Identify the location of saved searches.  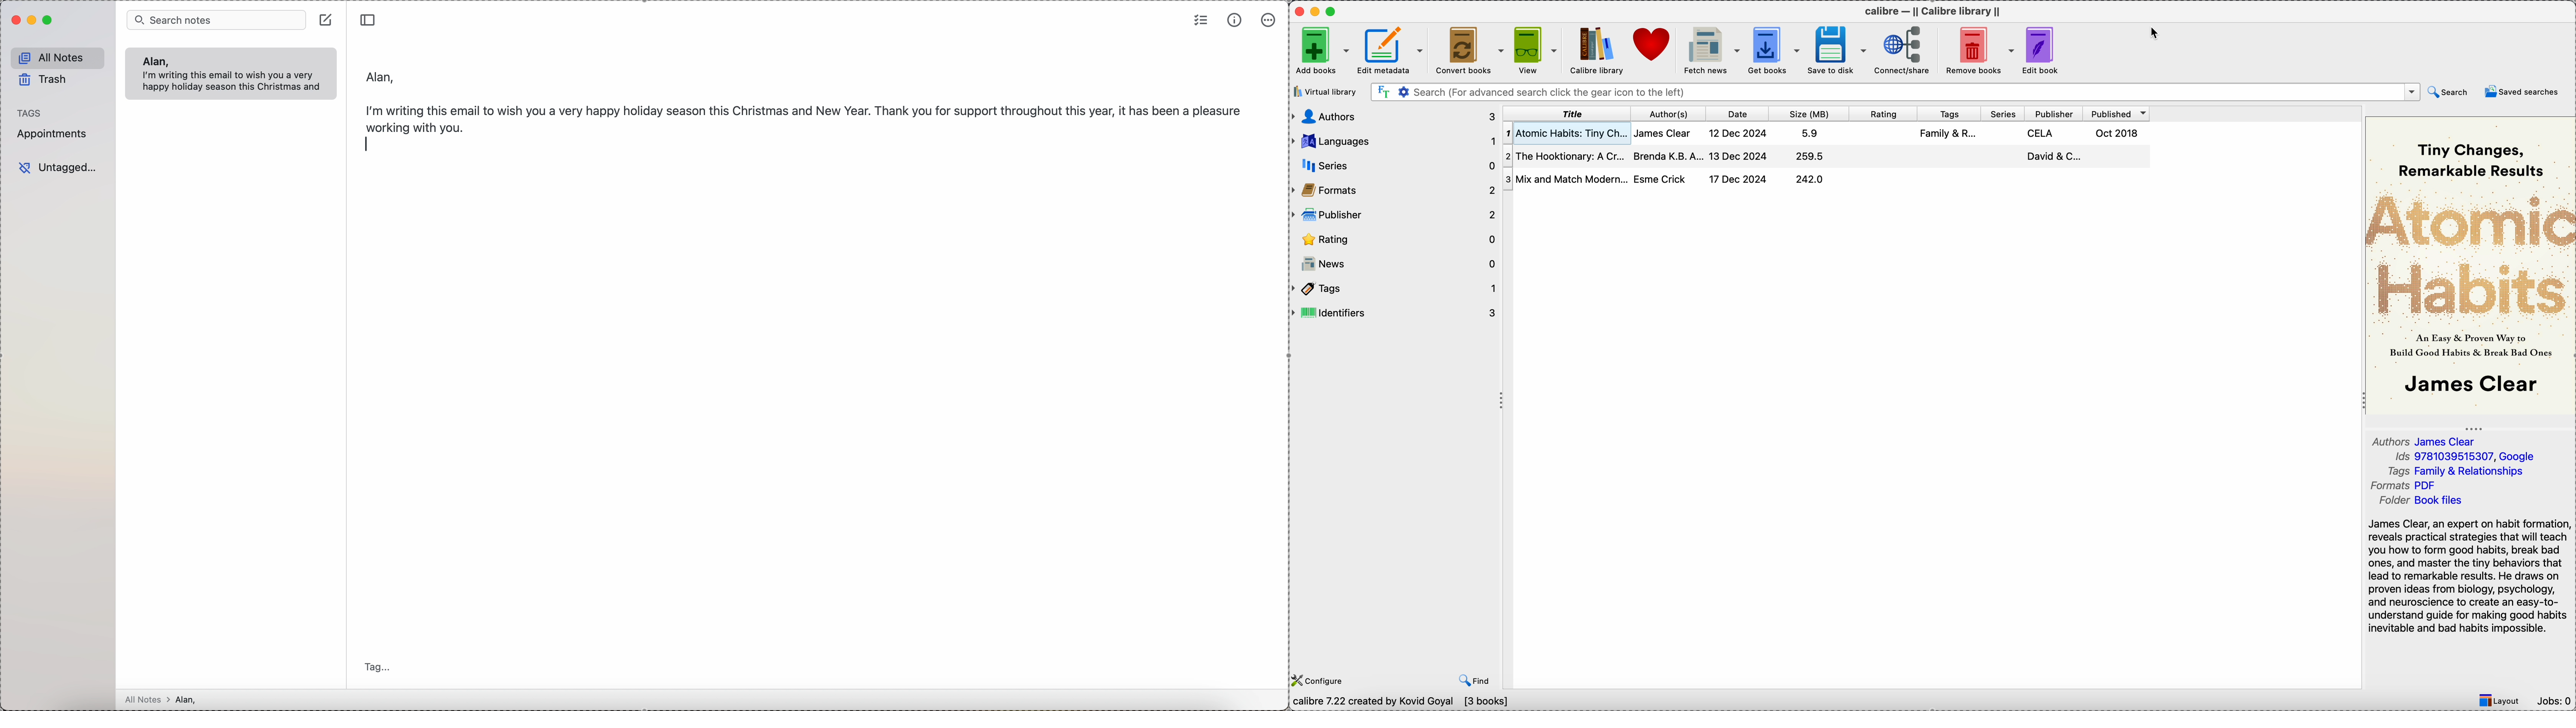
(2521, 92).